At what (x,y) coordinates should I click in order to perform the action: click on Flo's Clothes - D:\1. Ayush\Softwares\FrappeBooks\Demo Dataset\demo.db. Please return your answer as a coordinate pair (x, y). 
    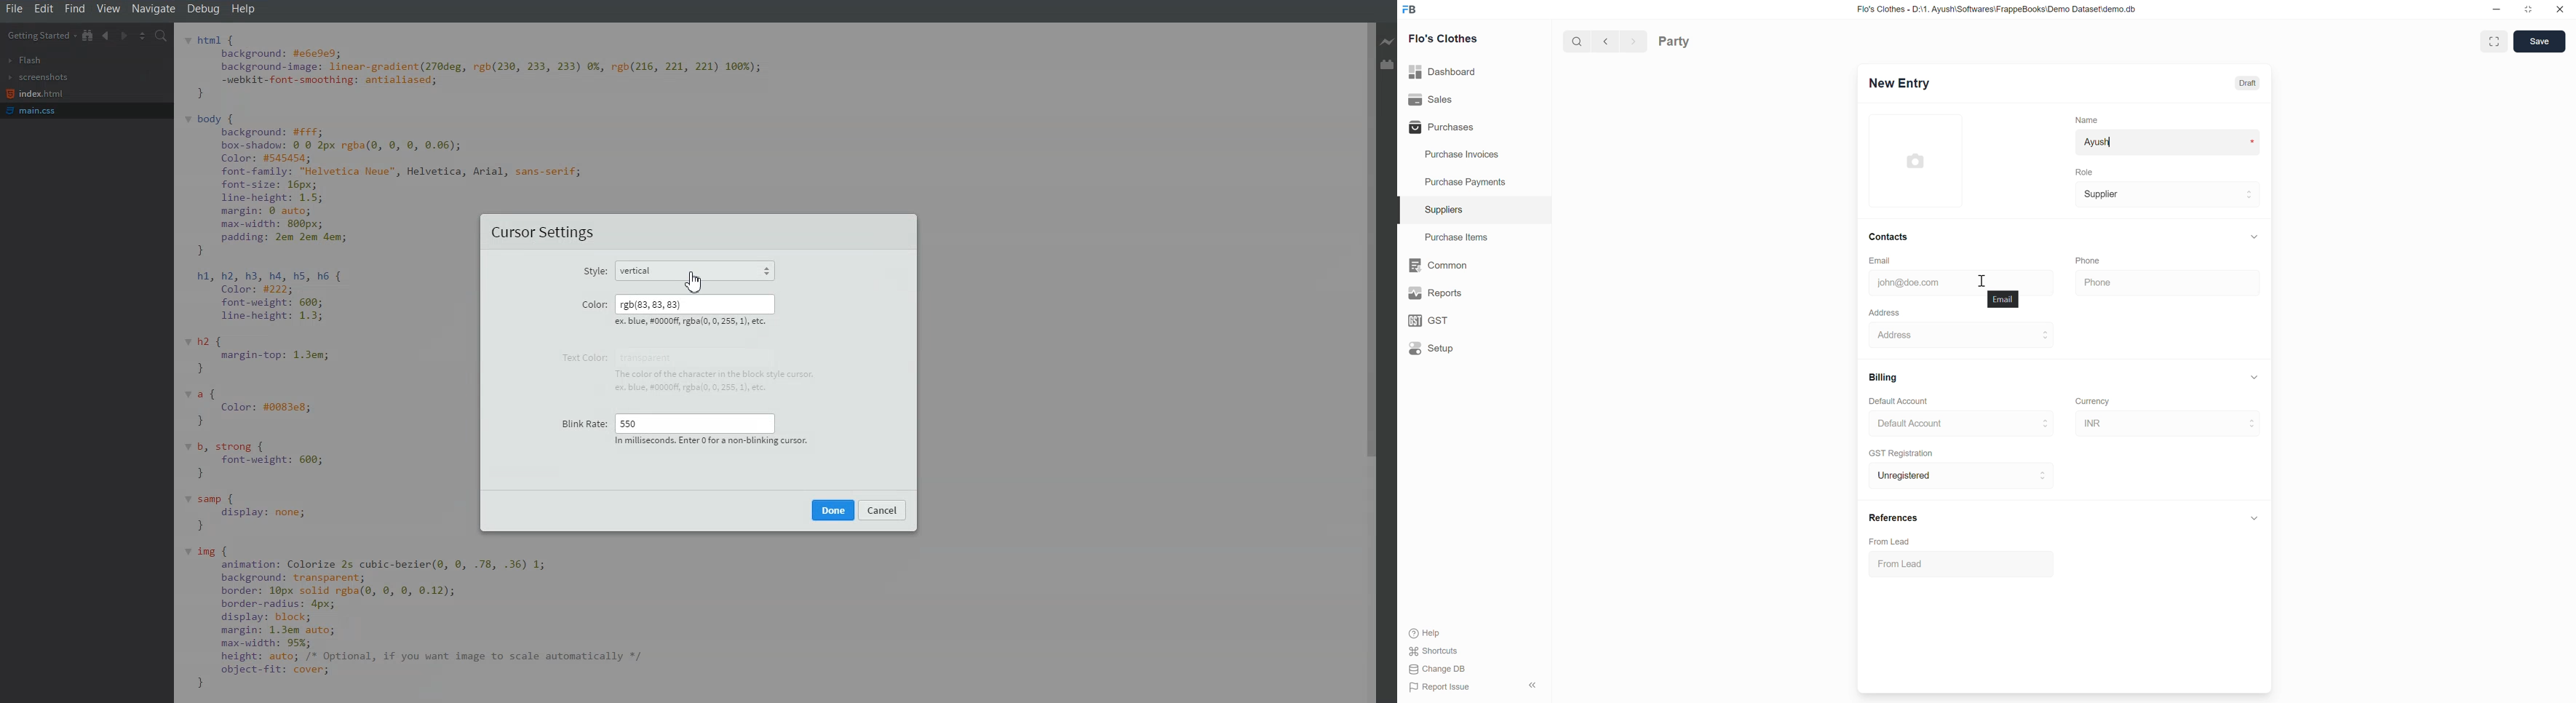
    Looking at the image, I should click on (1997, 9).